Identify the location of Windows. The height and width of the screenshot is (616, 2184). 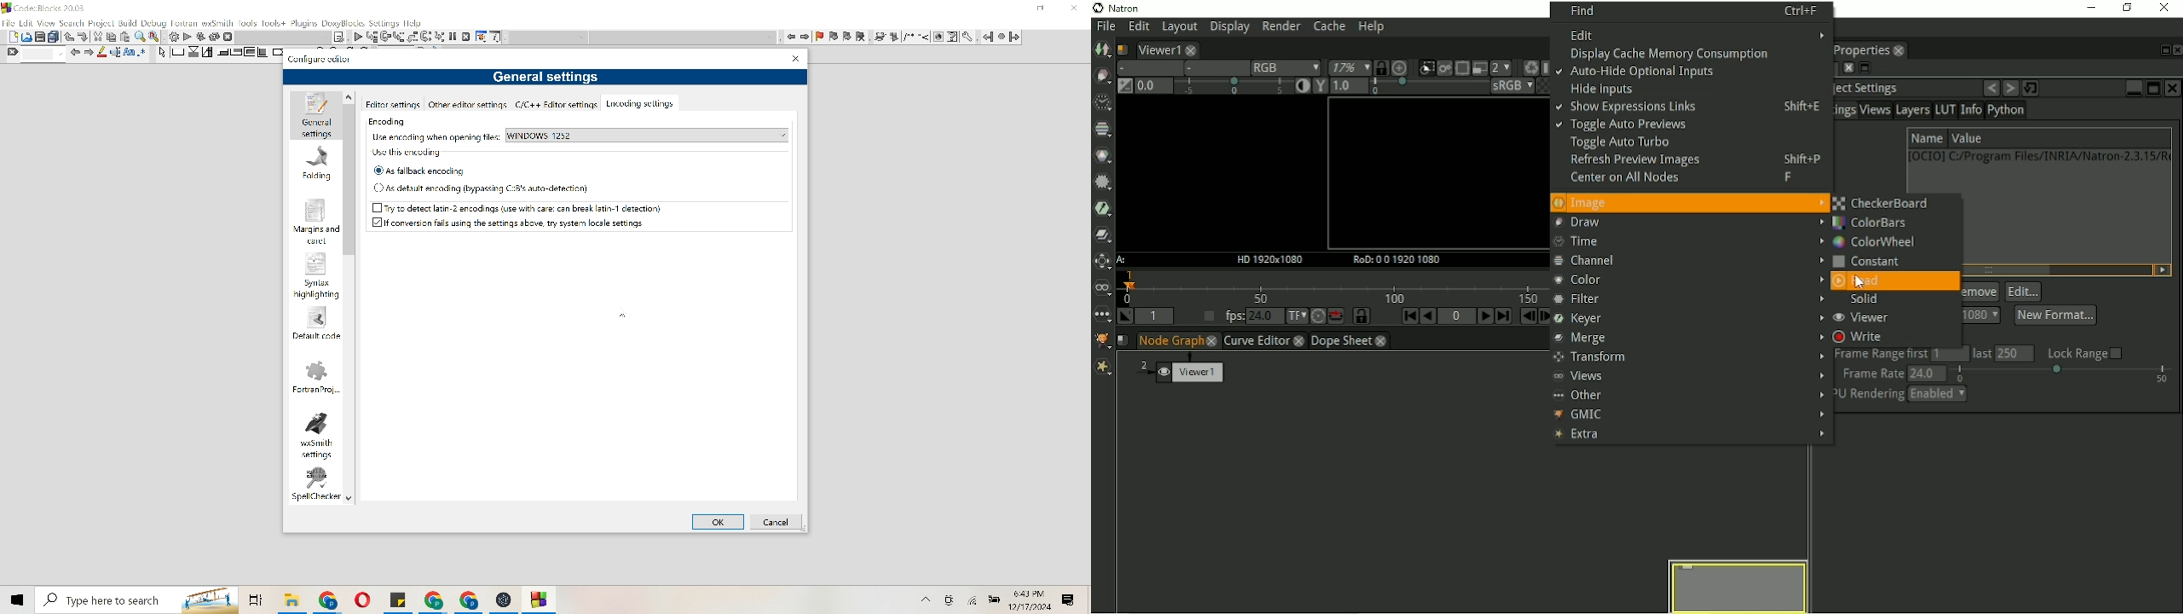
(16, 599).